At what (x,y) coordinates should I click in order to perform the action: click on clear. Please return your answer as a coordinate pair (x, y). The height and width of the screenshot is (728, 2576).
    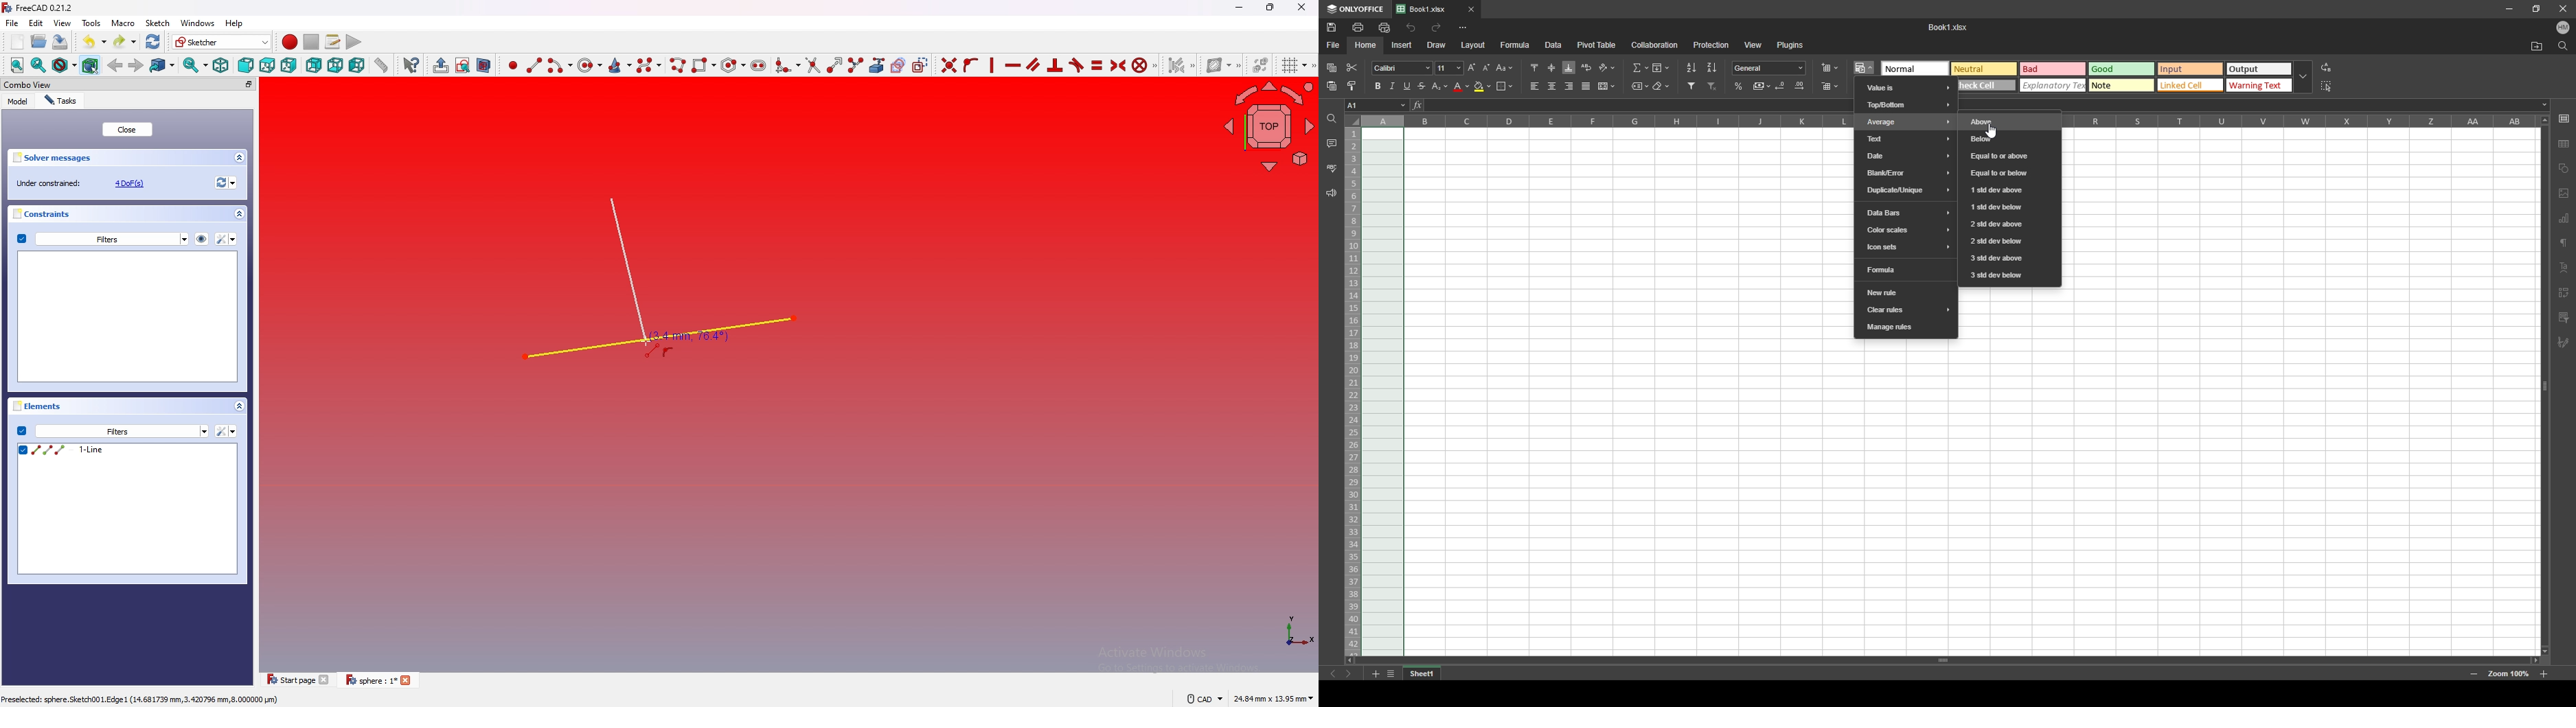
    Looking at the image, I should click on (1662, 86).